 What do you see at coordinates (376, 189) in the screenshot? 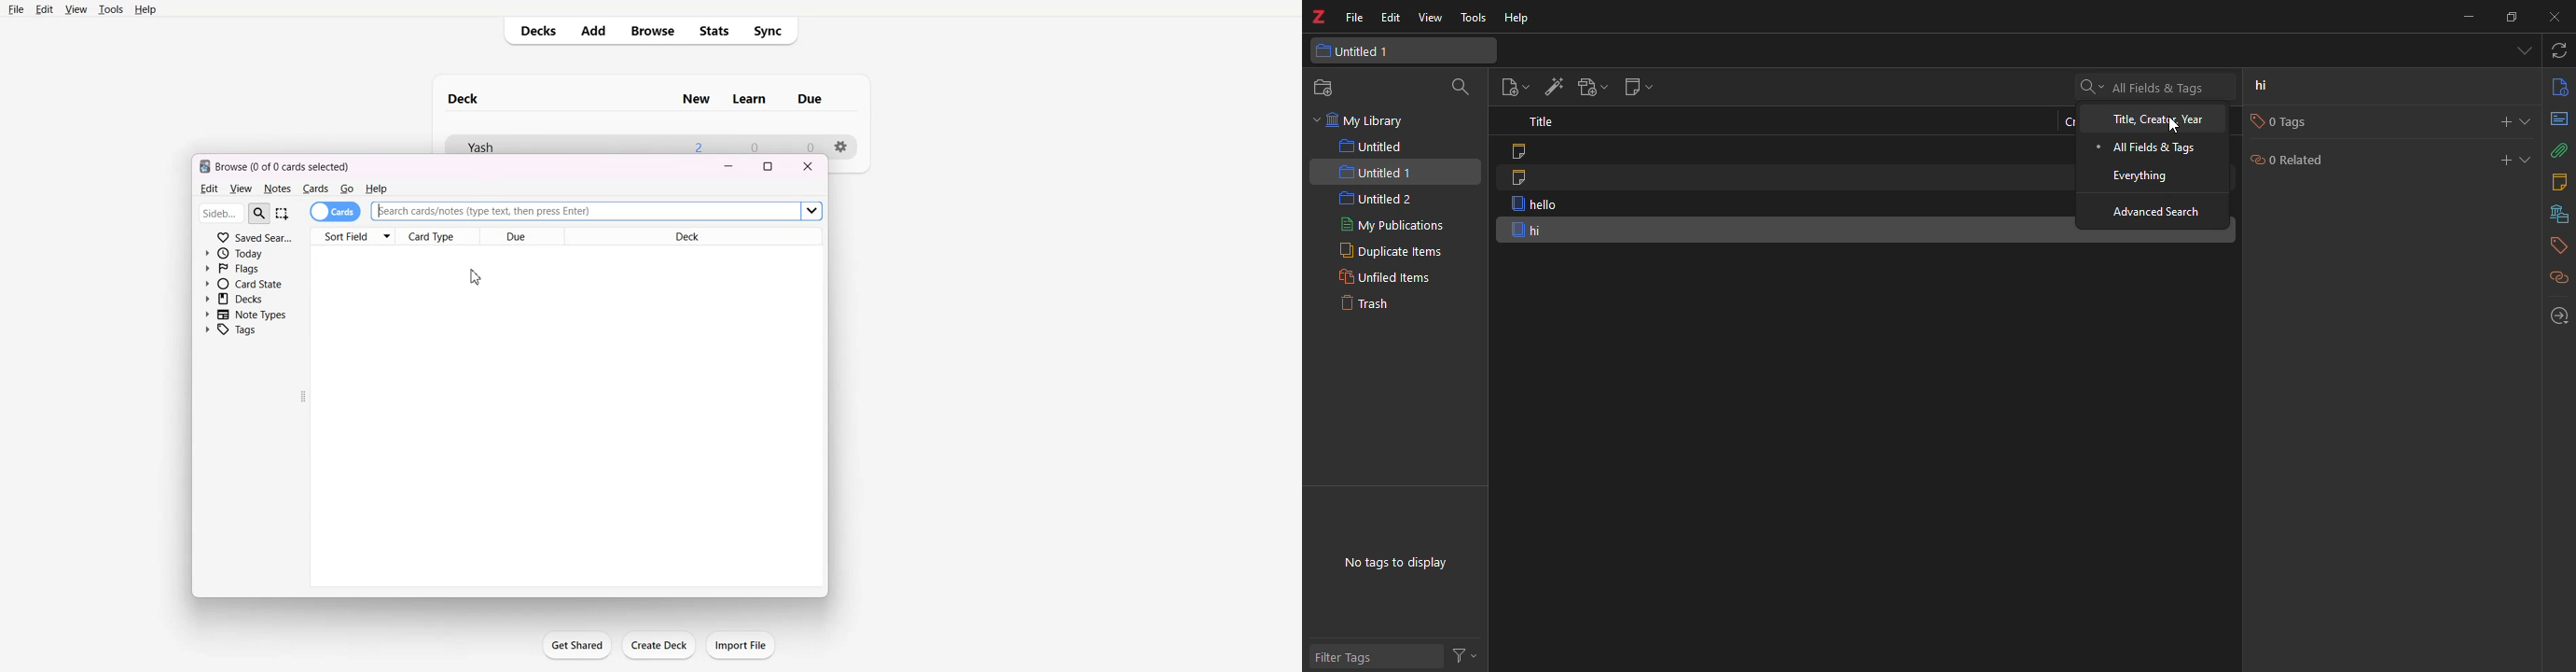
I see `Help` at bounding box center [376, 189].